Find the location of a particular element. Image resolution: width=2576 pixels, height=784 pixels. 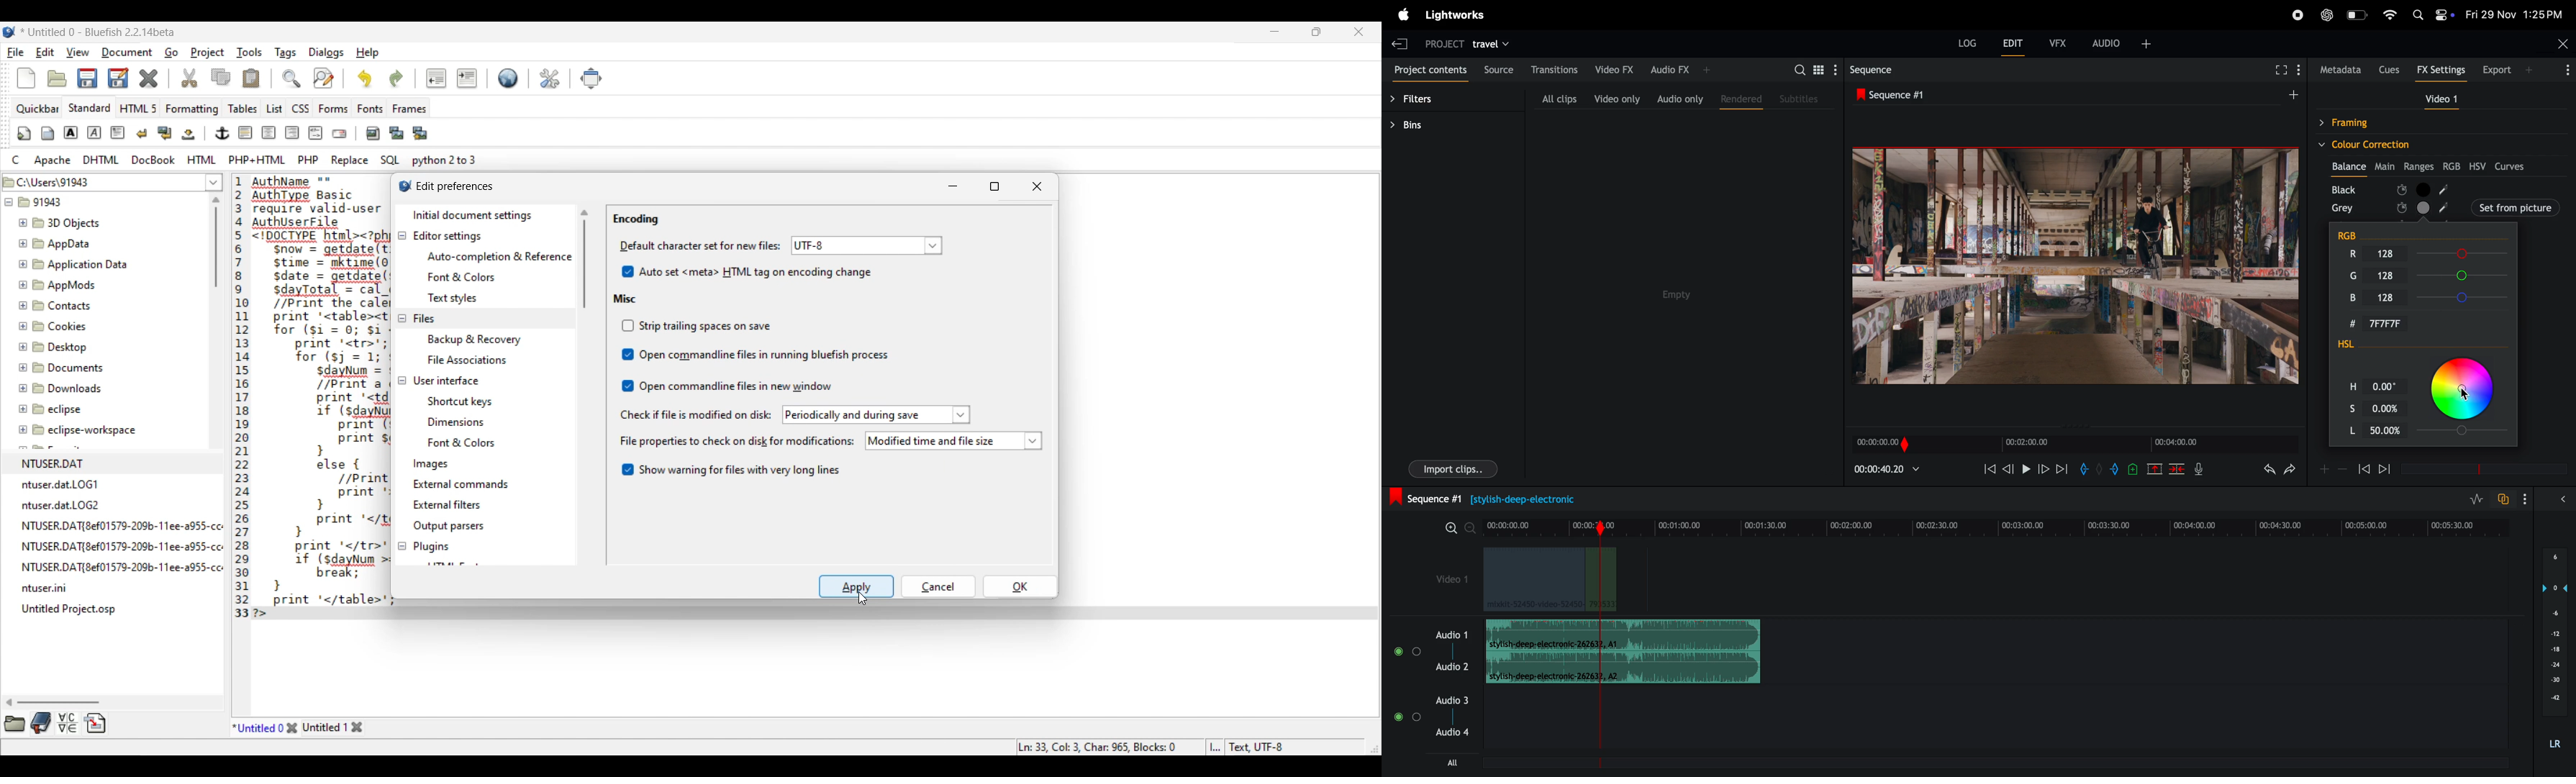

rewind is located at coordinates (2364, 469).